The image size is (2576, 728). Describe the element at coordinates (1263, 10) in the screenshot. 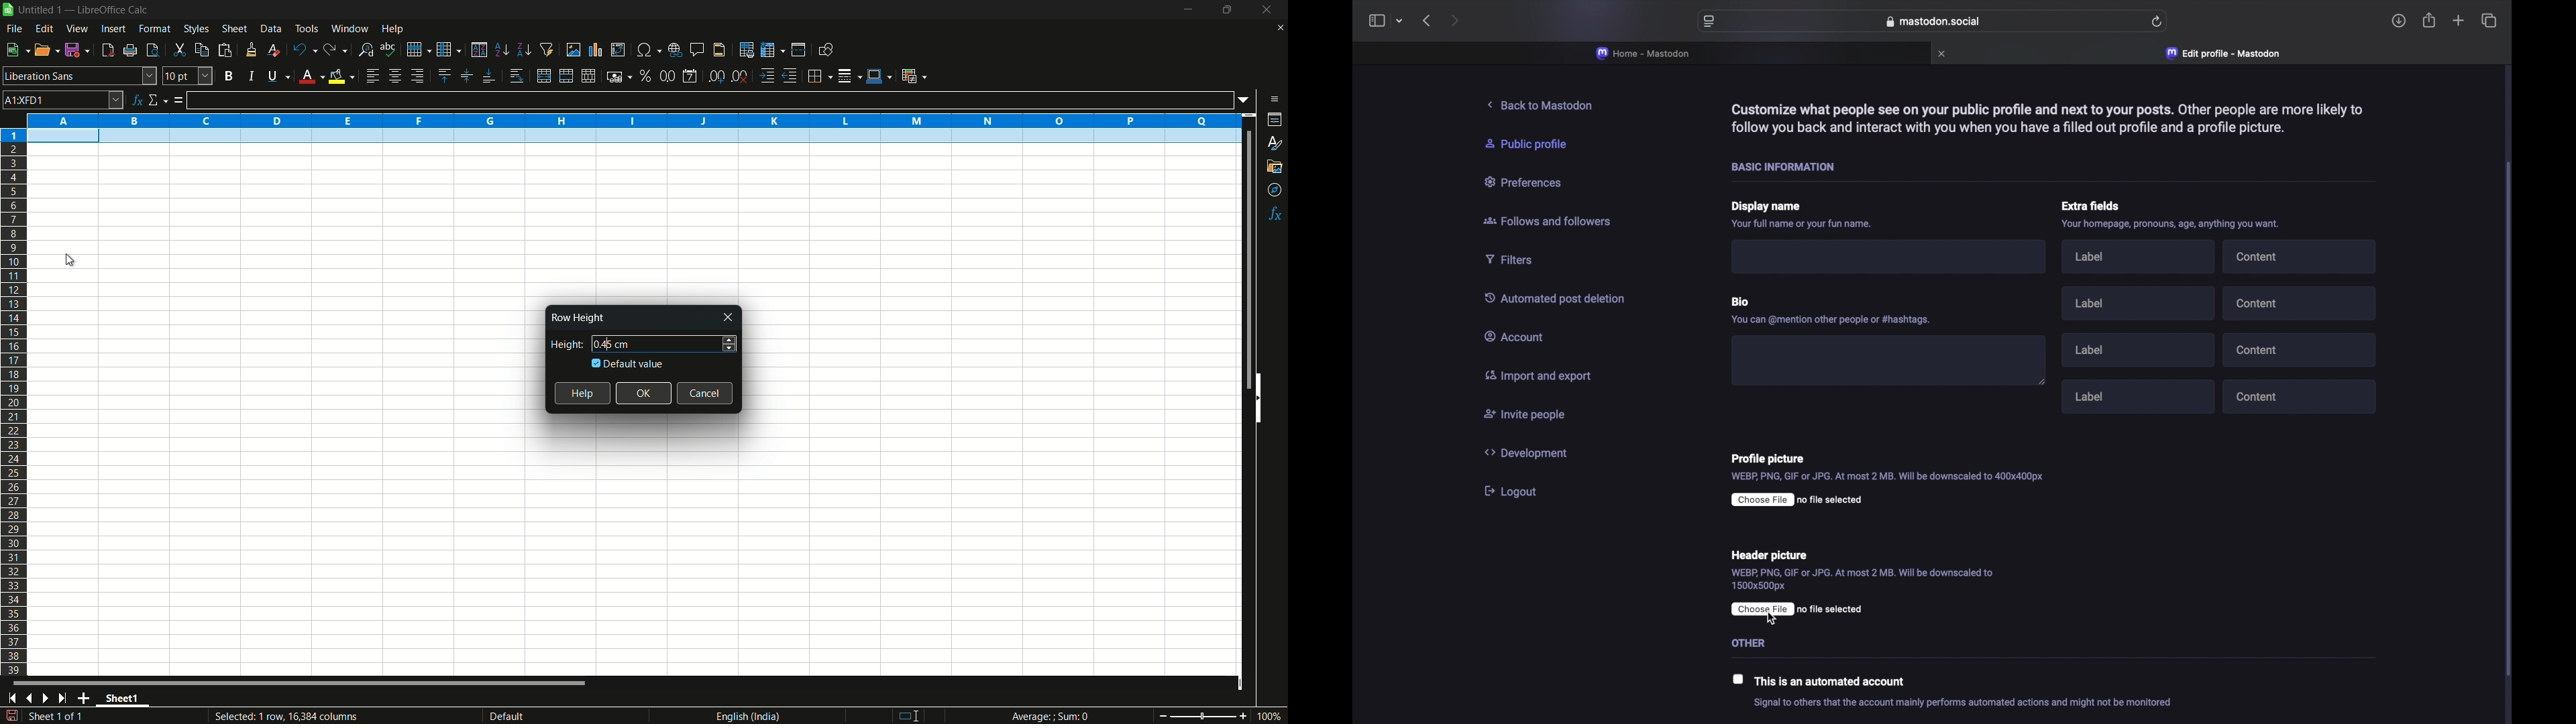

I see `close app` at that location.